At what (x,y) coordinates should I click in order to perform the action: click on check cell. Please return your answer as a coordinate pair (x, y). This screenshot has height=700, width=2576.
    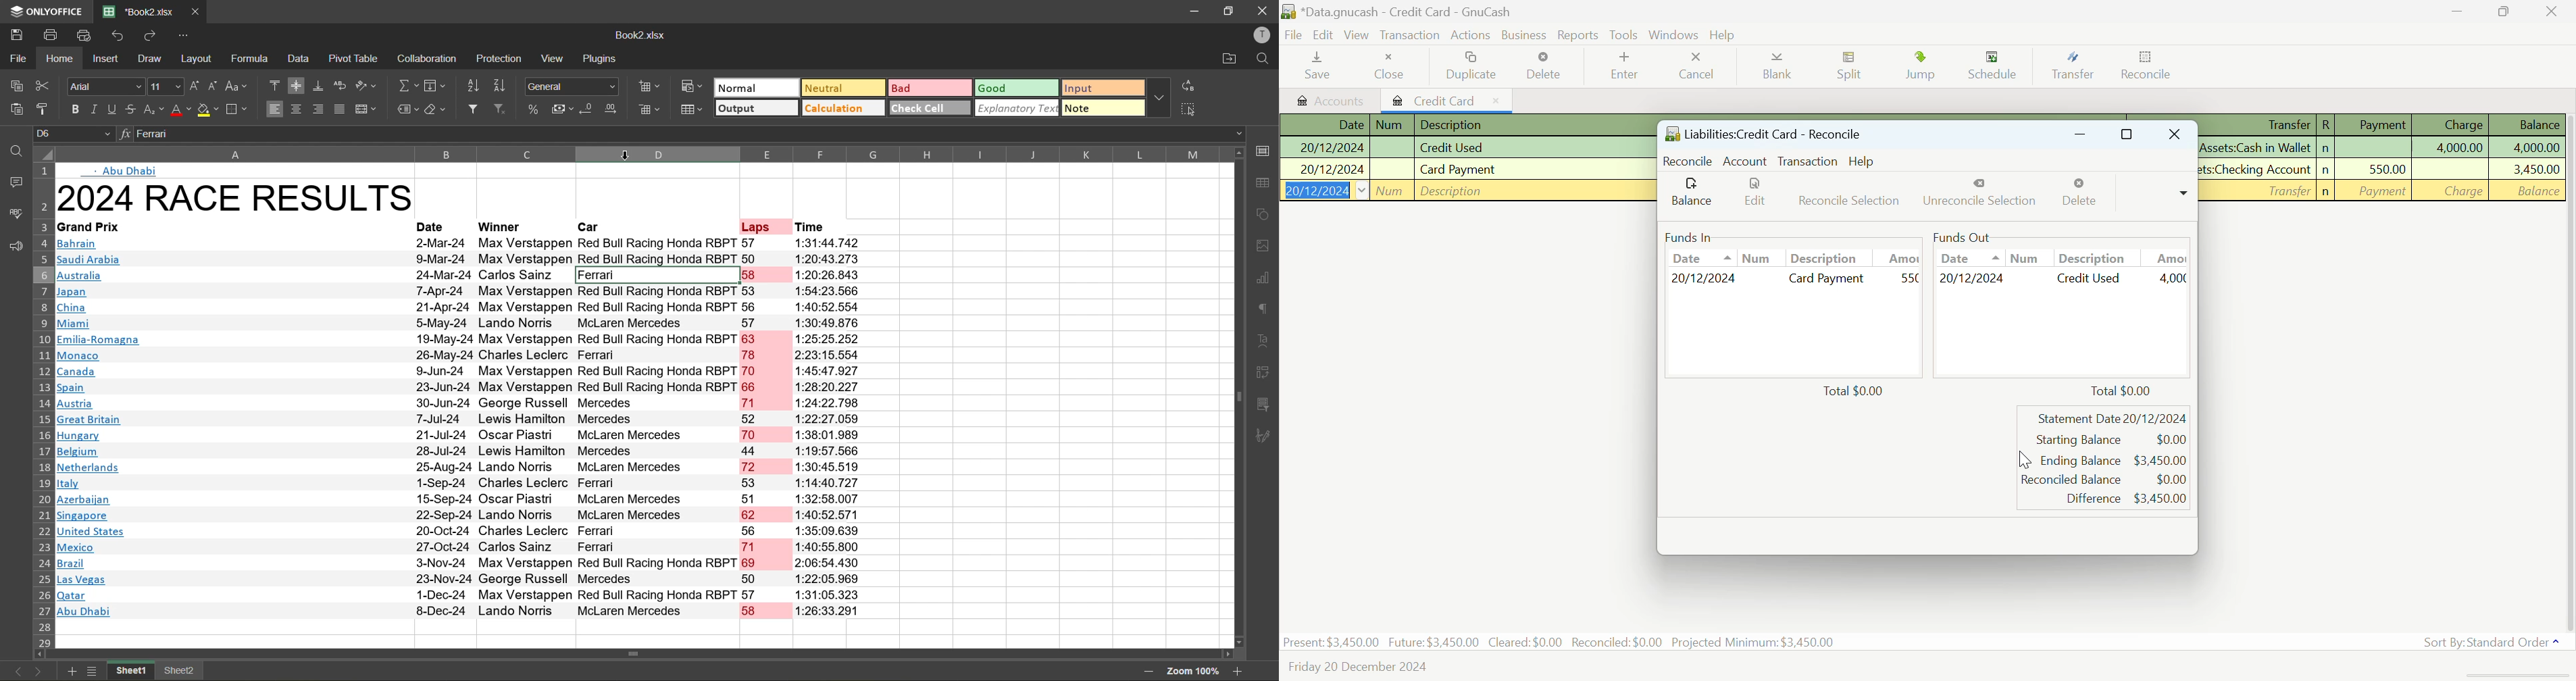
    Looking at the image, I should click on (930, 109).